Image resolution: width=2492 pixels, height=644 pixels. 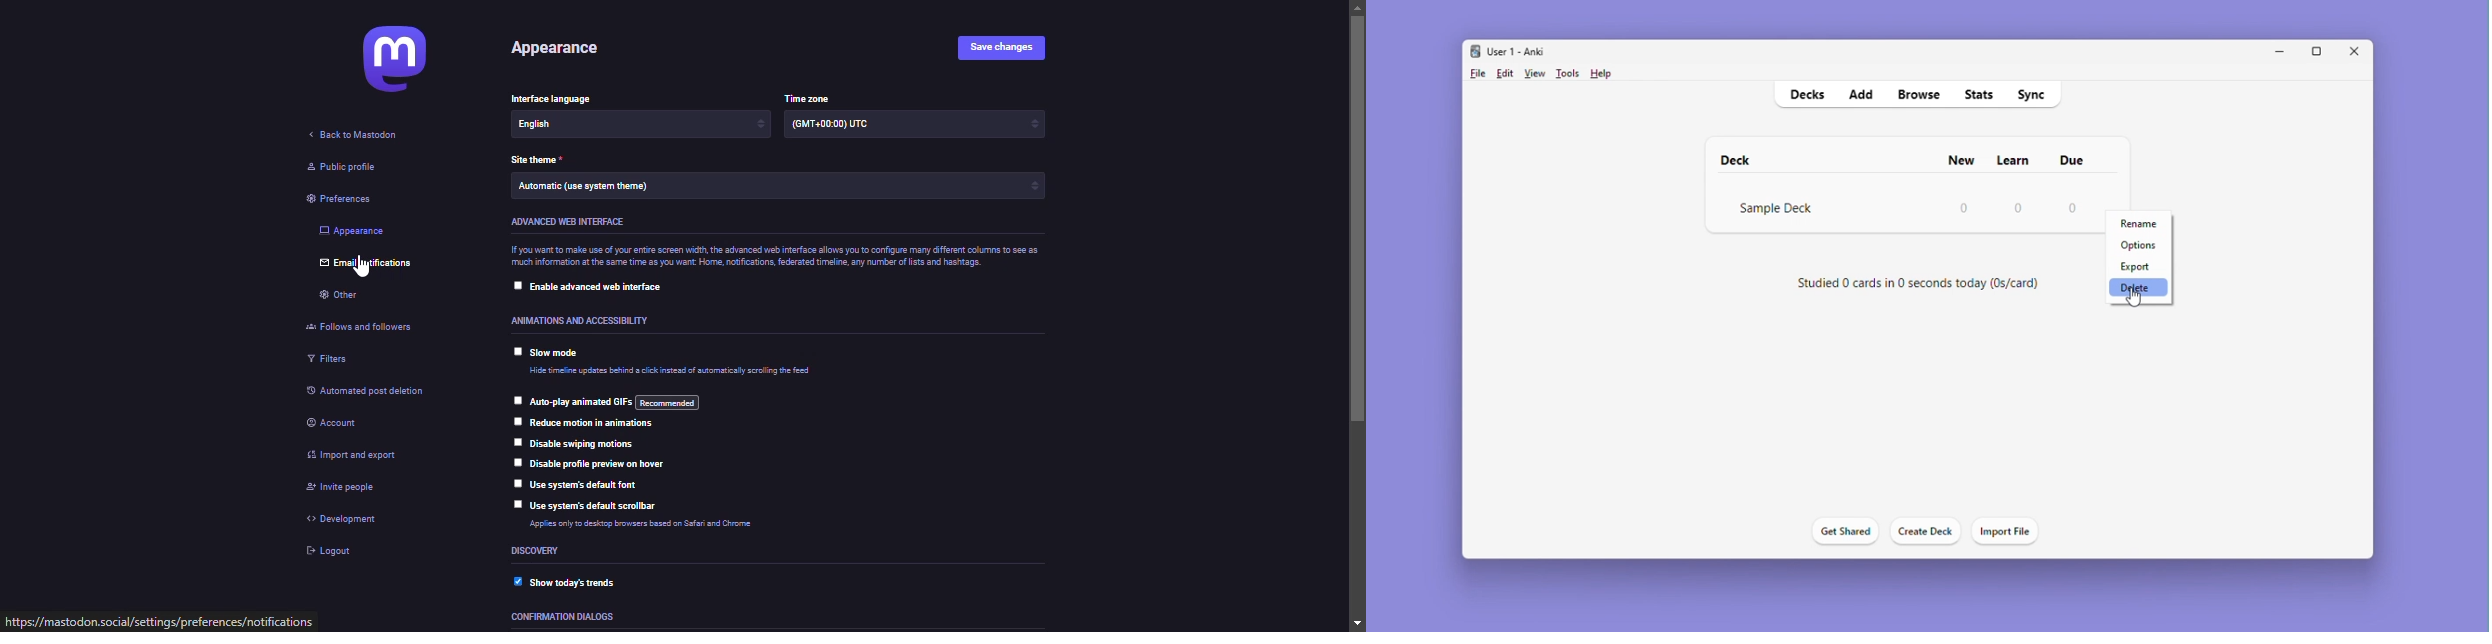 I want to click on Edit, so click(x=1506, y=73).